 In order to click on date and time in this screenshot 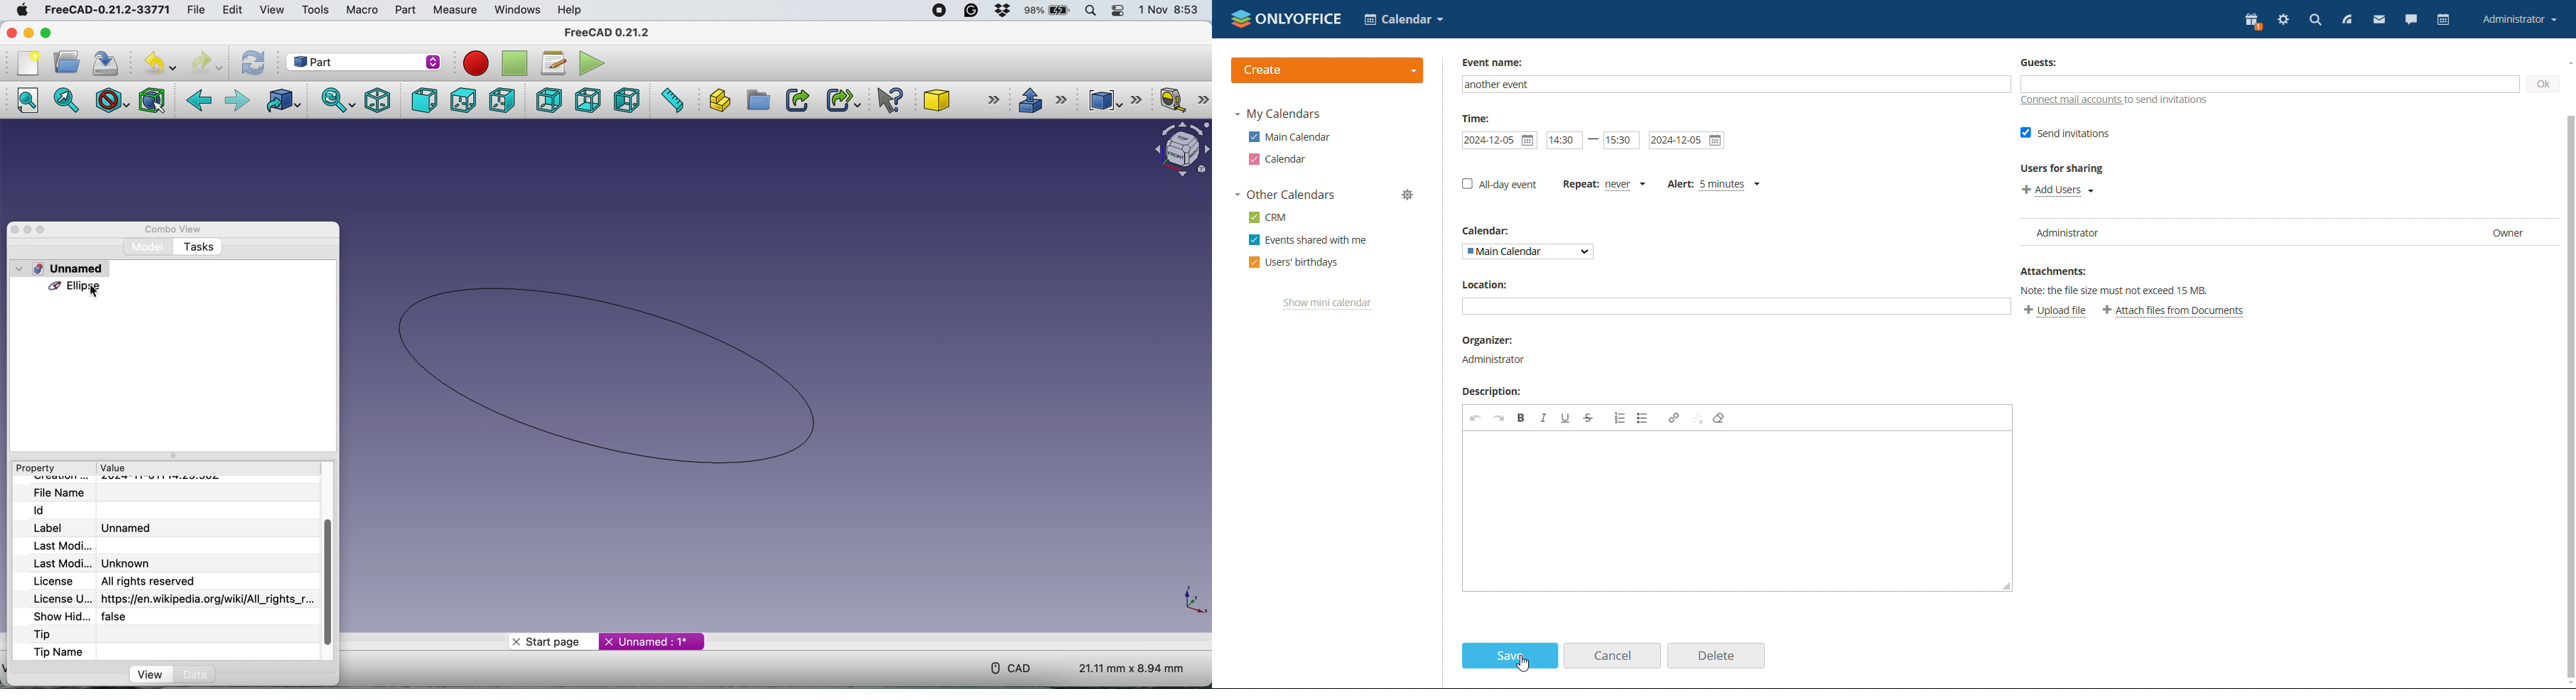, I will do `click(1170, 11)`.